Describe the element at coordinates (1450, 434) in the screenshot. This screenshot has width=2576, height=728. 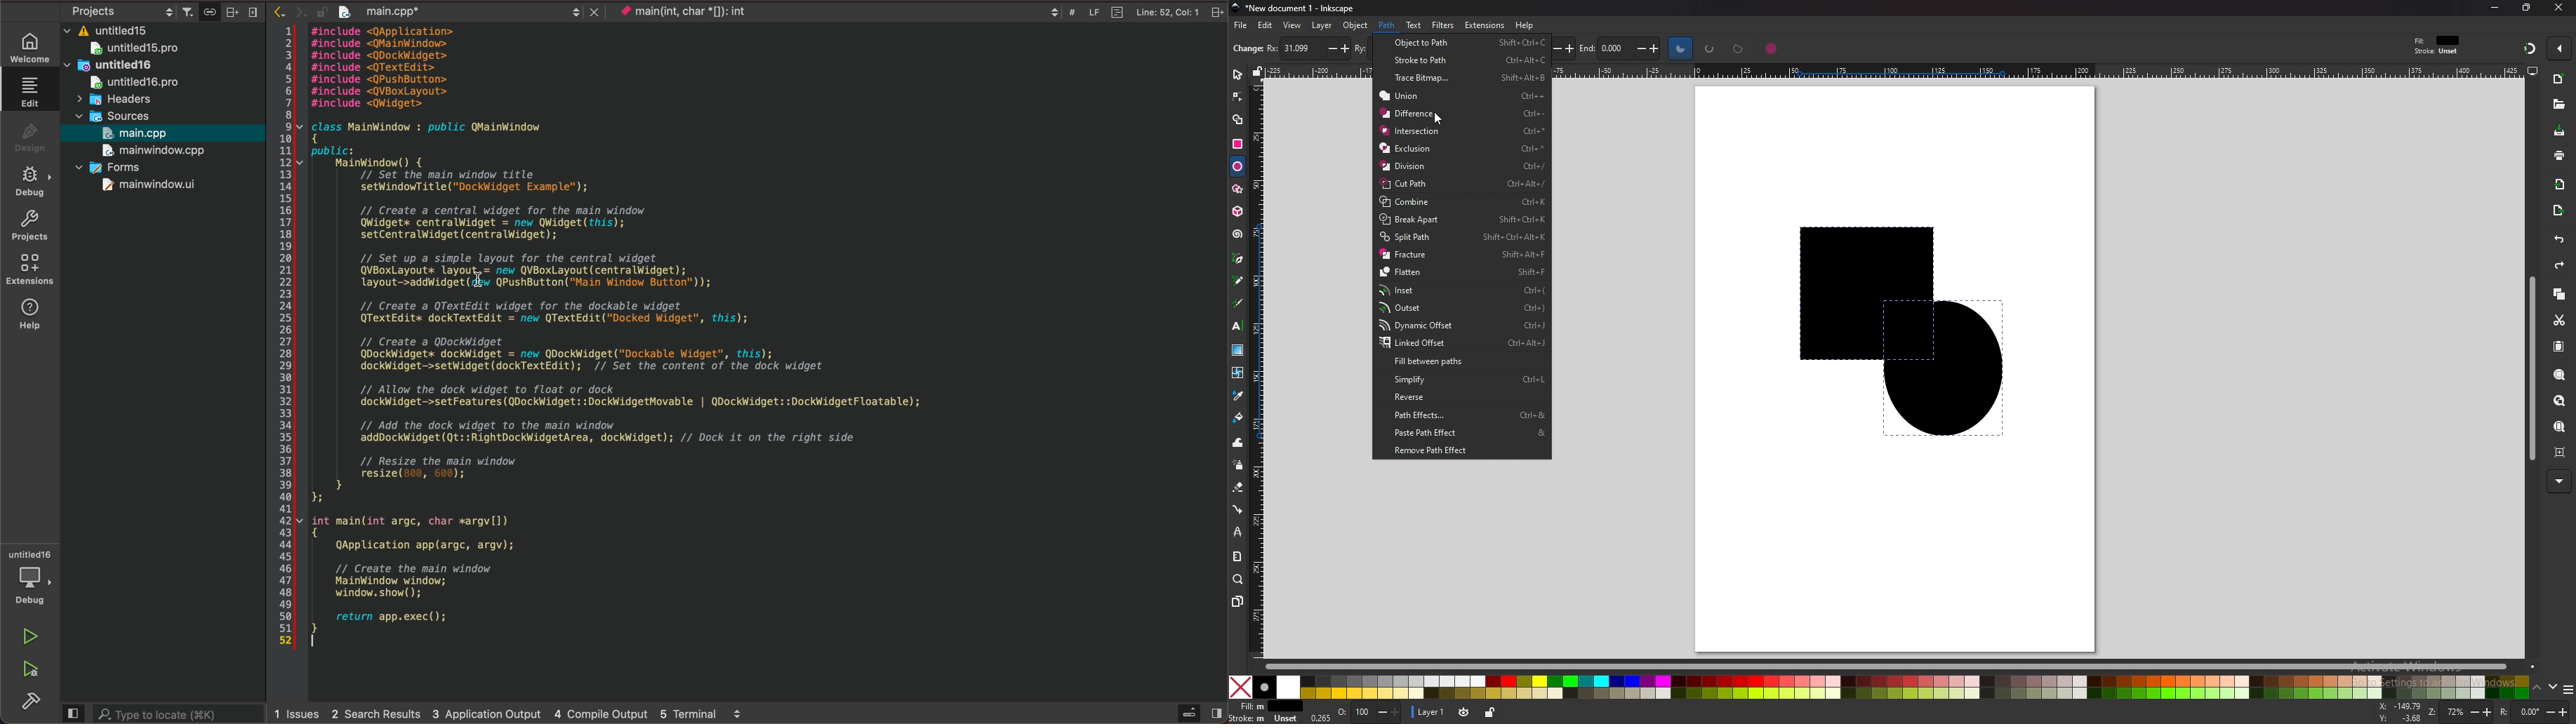
I see `paste path effect` at that location.